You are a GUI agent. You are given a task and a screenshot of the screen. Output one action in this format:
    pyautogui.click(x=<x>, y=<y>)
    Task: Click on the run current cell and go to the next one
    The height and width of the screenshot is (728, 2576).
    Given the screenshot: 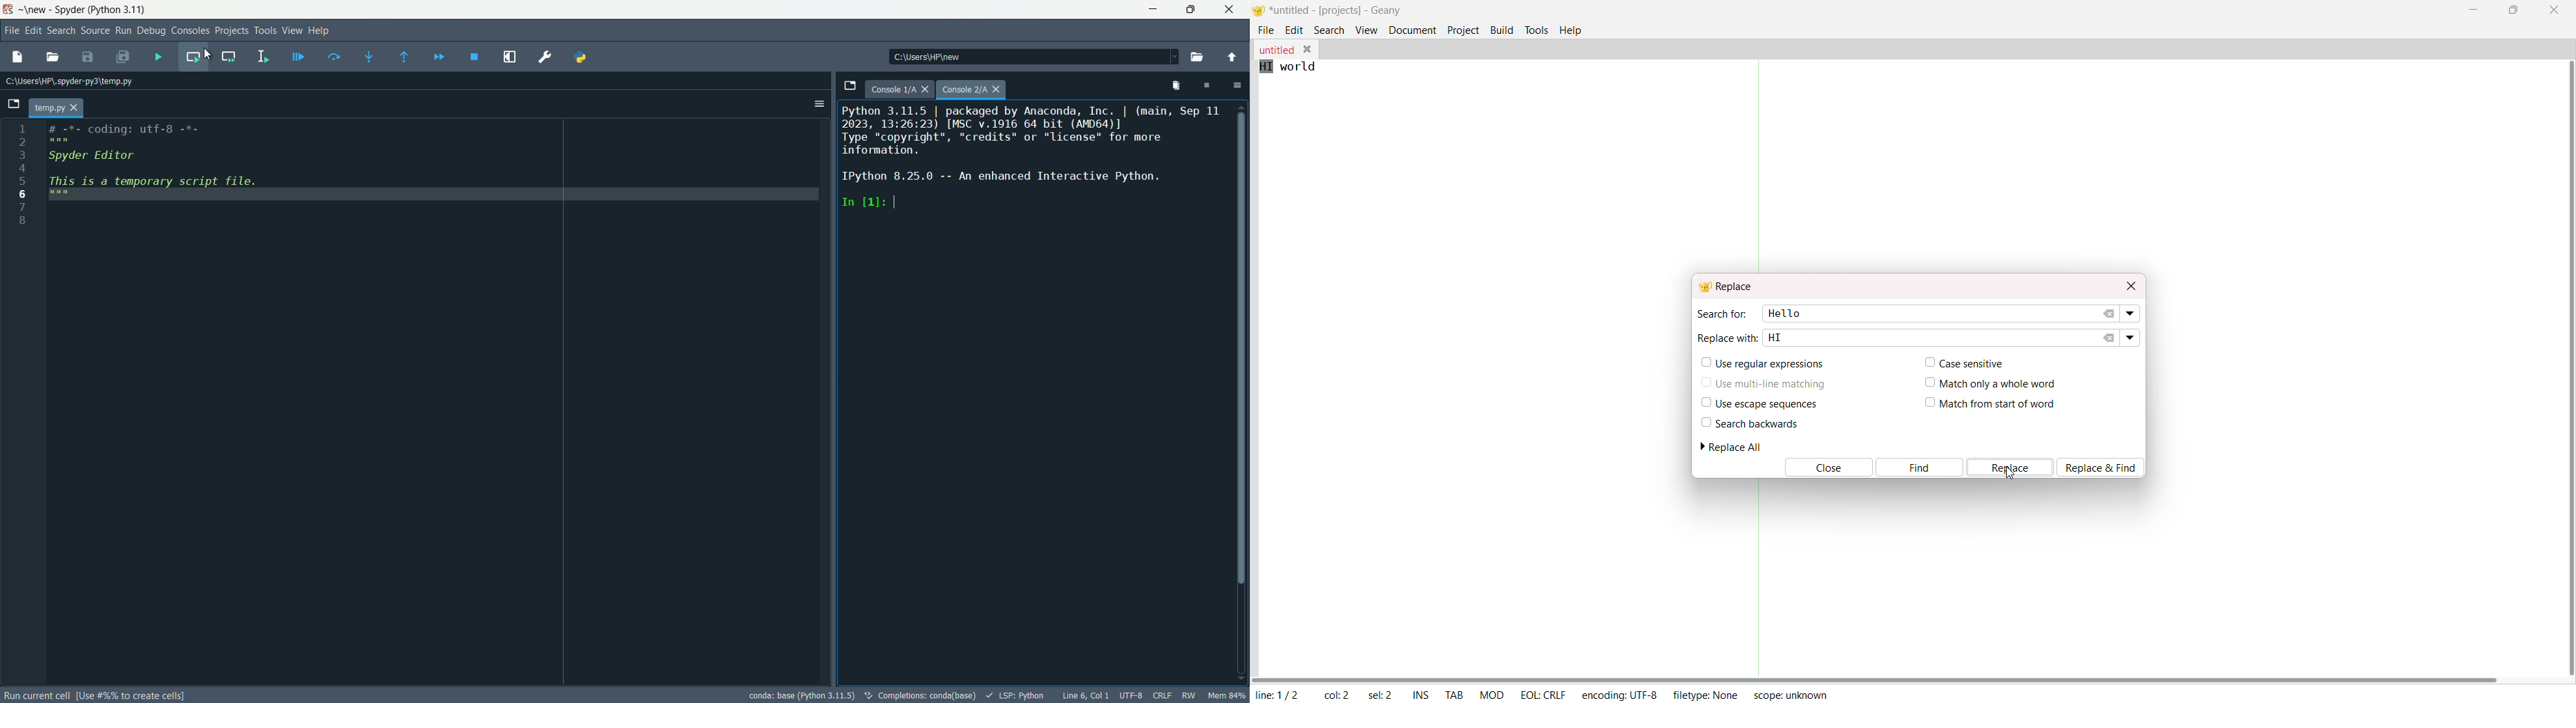 What is the action you would take?
    pyautogui.click(x=228, y=57)
    